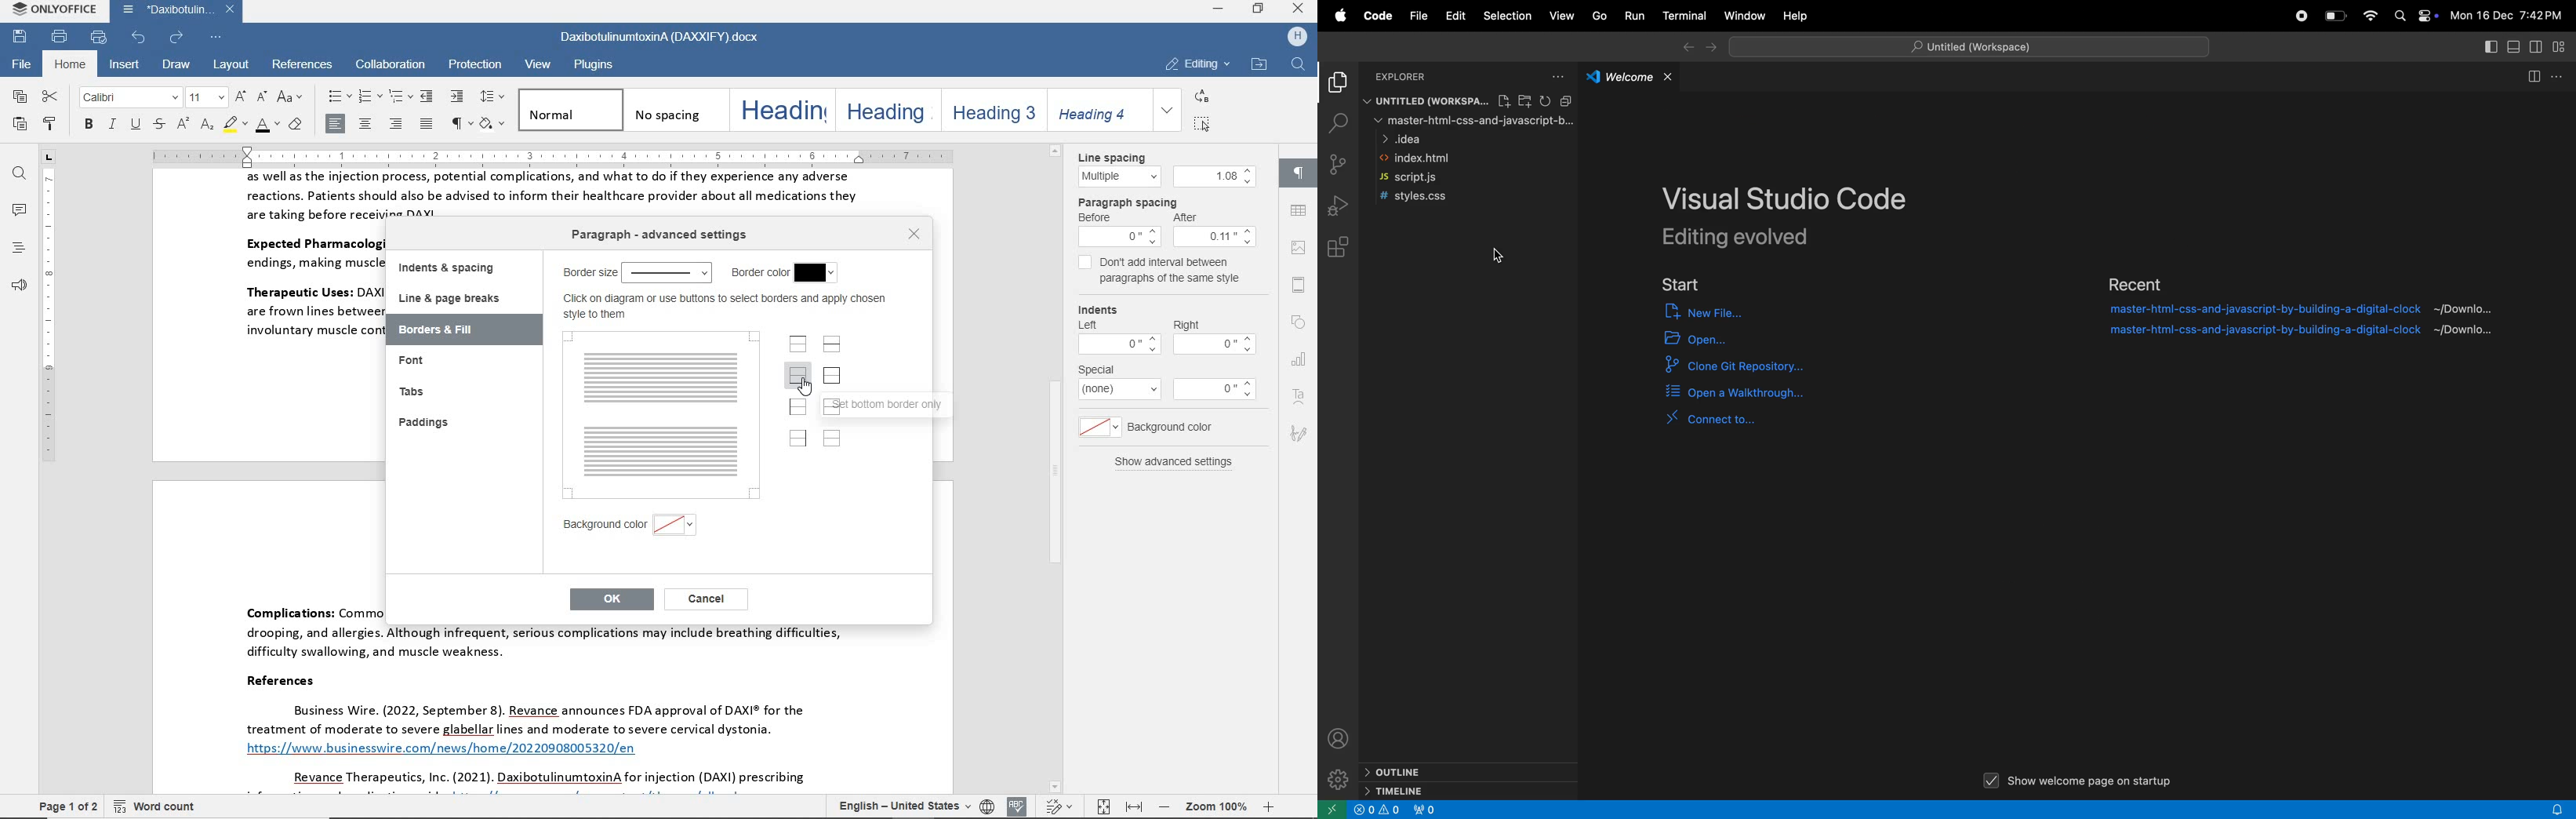 The width and height of the screenshot is (2576, 840). I want to click on remove, so click(1566, 101).